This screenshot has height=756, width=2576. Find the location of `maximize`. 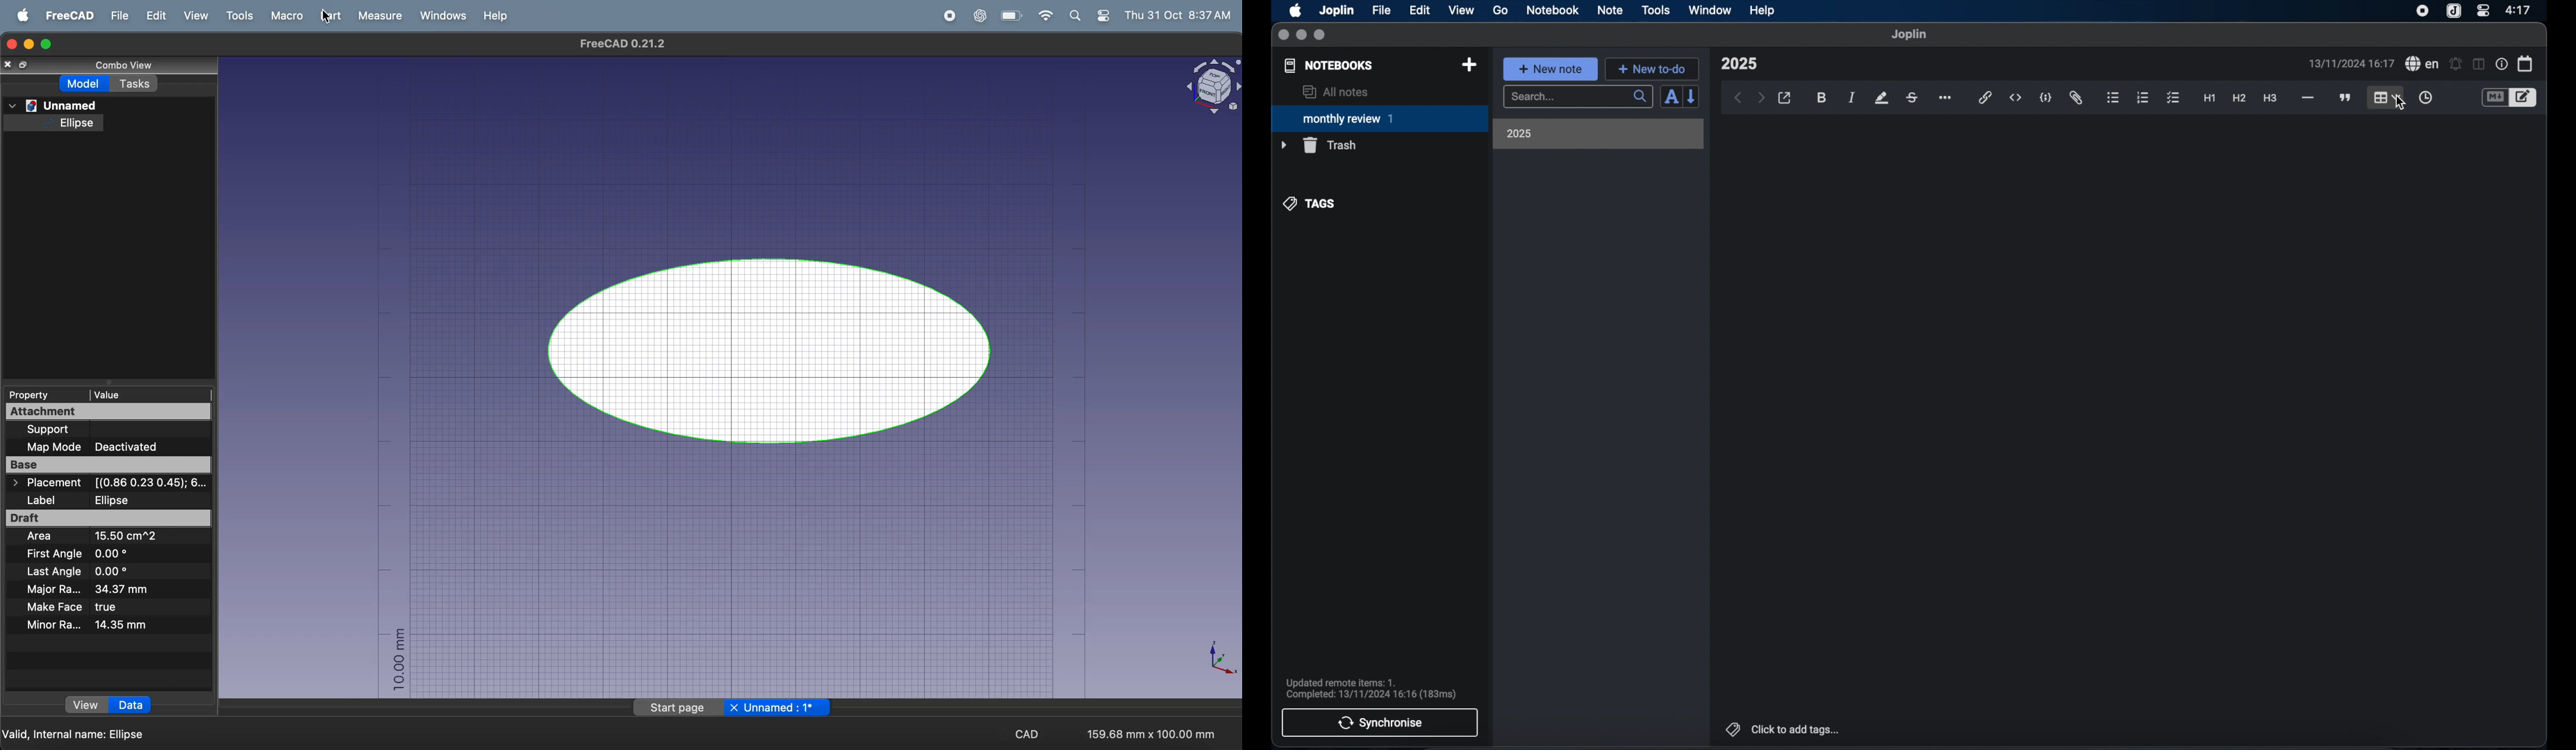

maximize is located at coordinates (1321, 35).